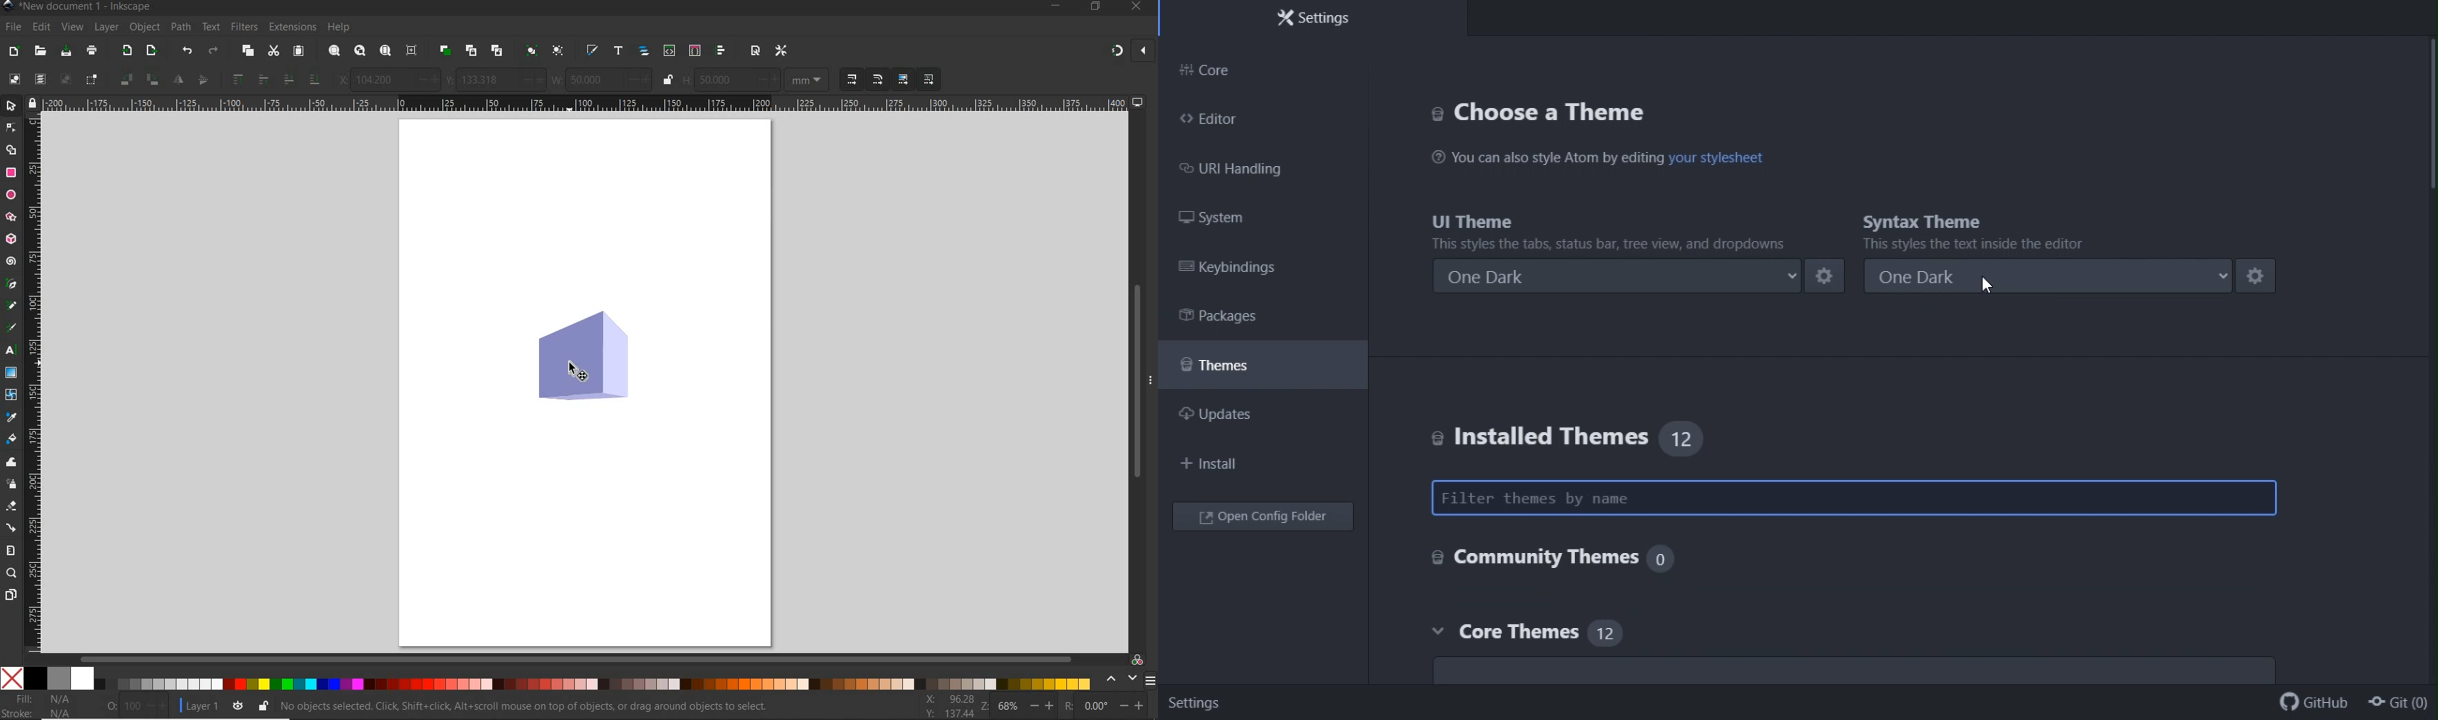  I want to click on pencil tool, so click(9, 306).